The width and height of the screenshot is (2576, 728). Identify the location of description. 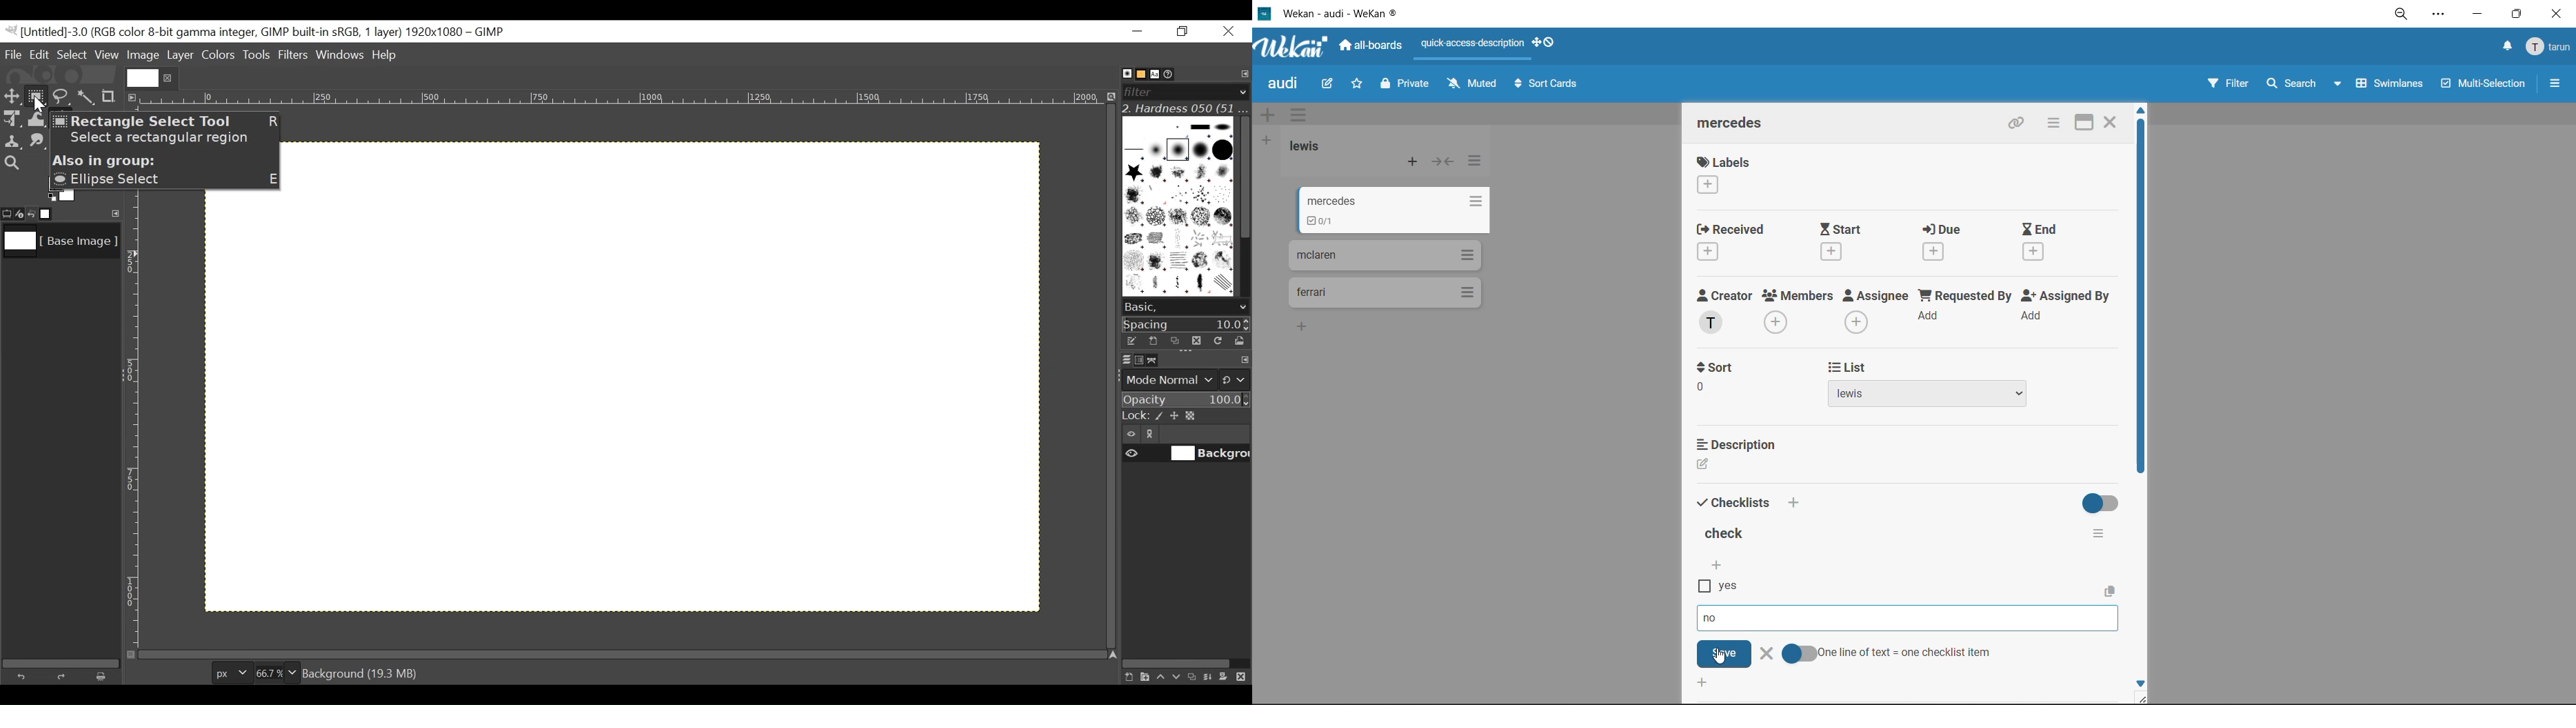
(1732, 466).